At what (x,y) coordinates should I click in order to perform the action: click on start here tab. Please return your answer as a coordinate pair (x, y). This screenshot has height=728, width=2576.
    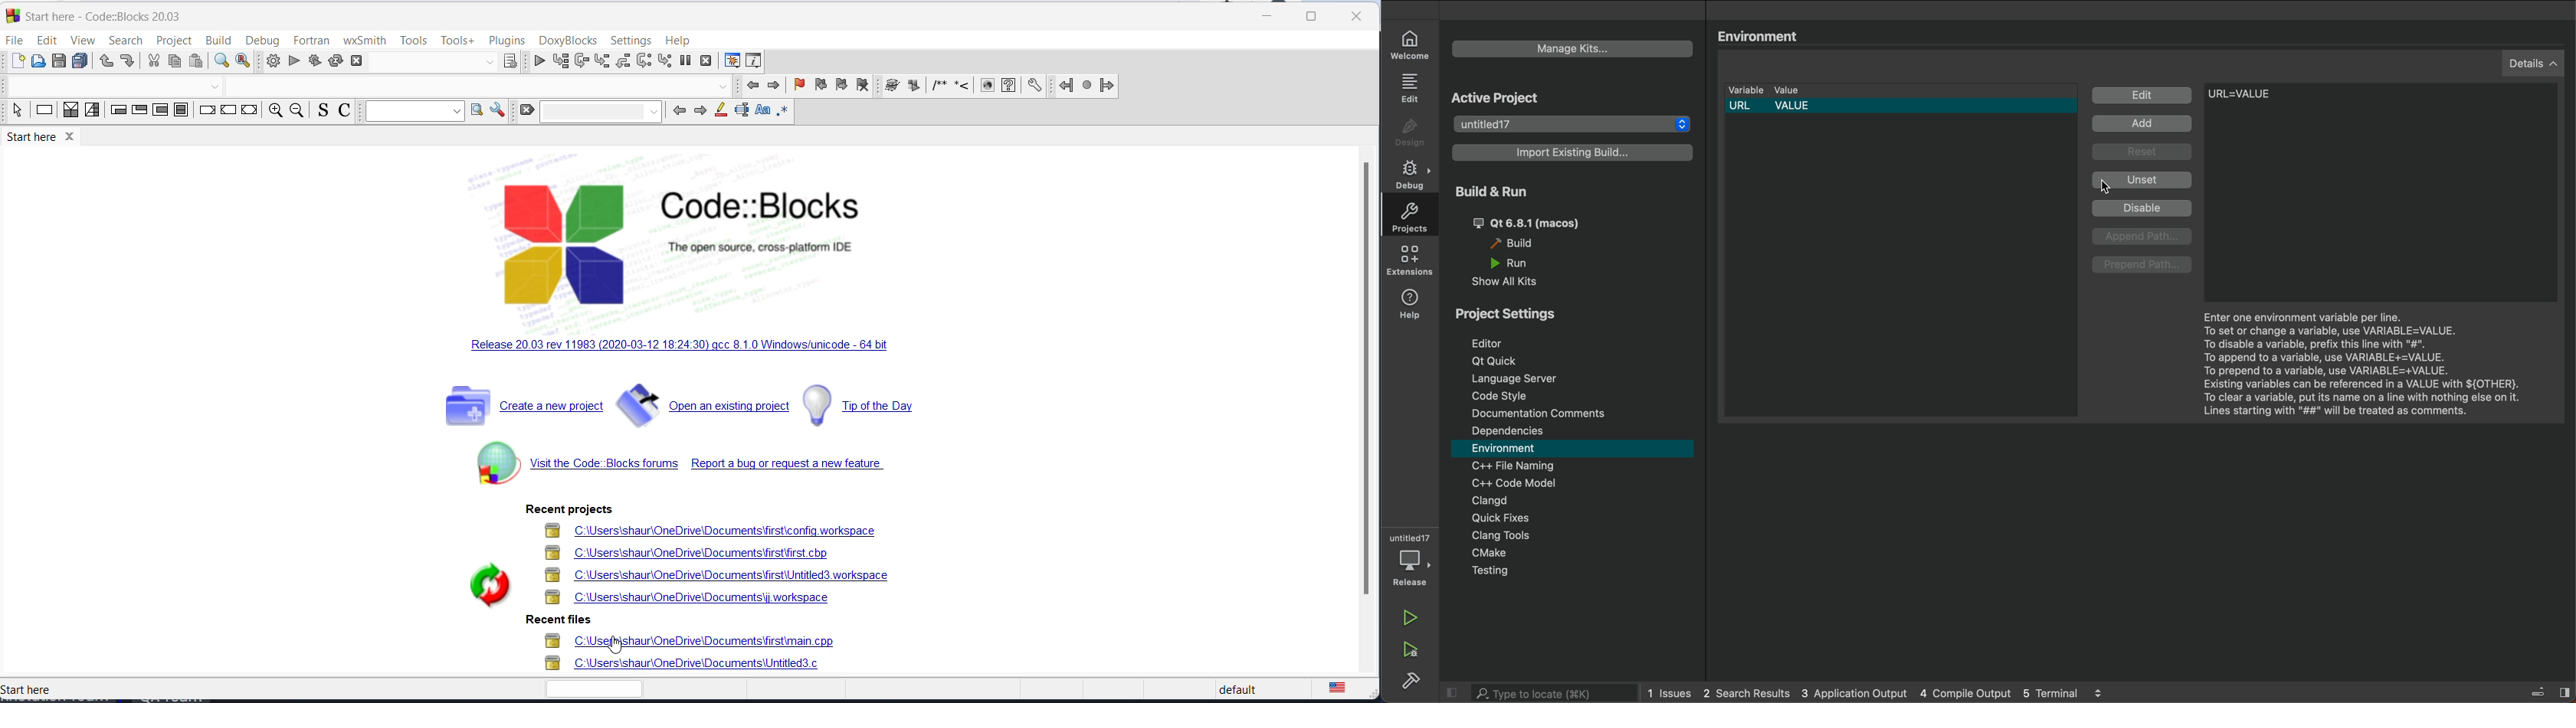
    Looking at the image, I should click on (42, 136).